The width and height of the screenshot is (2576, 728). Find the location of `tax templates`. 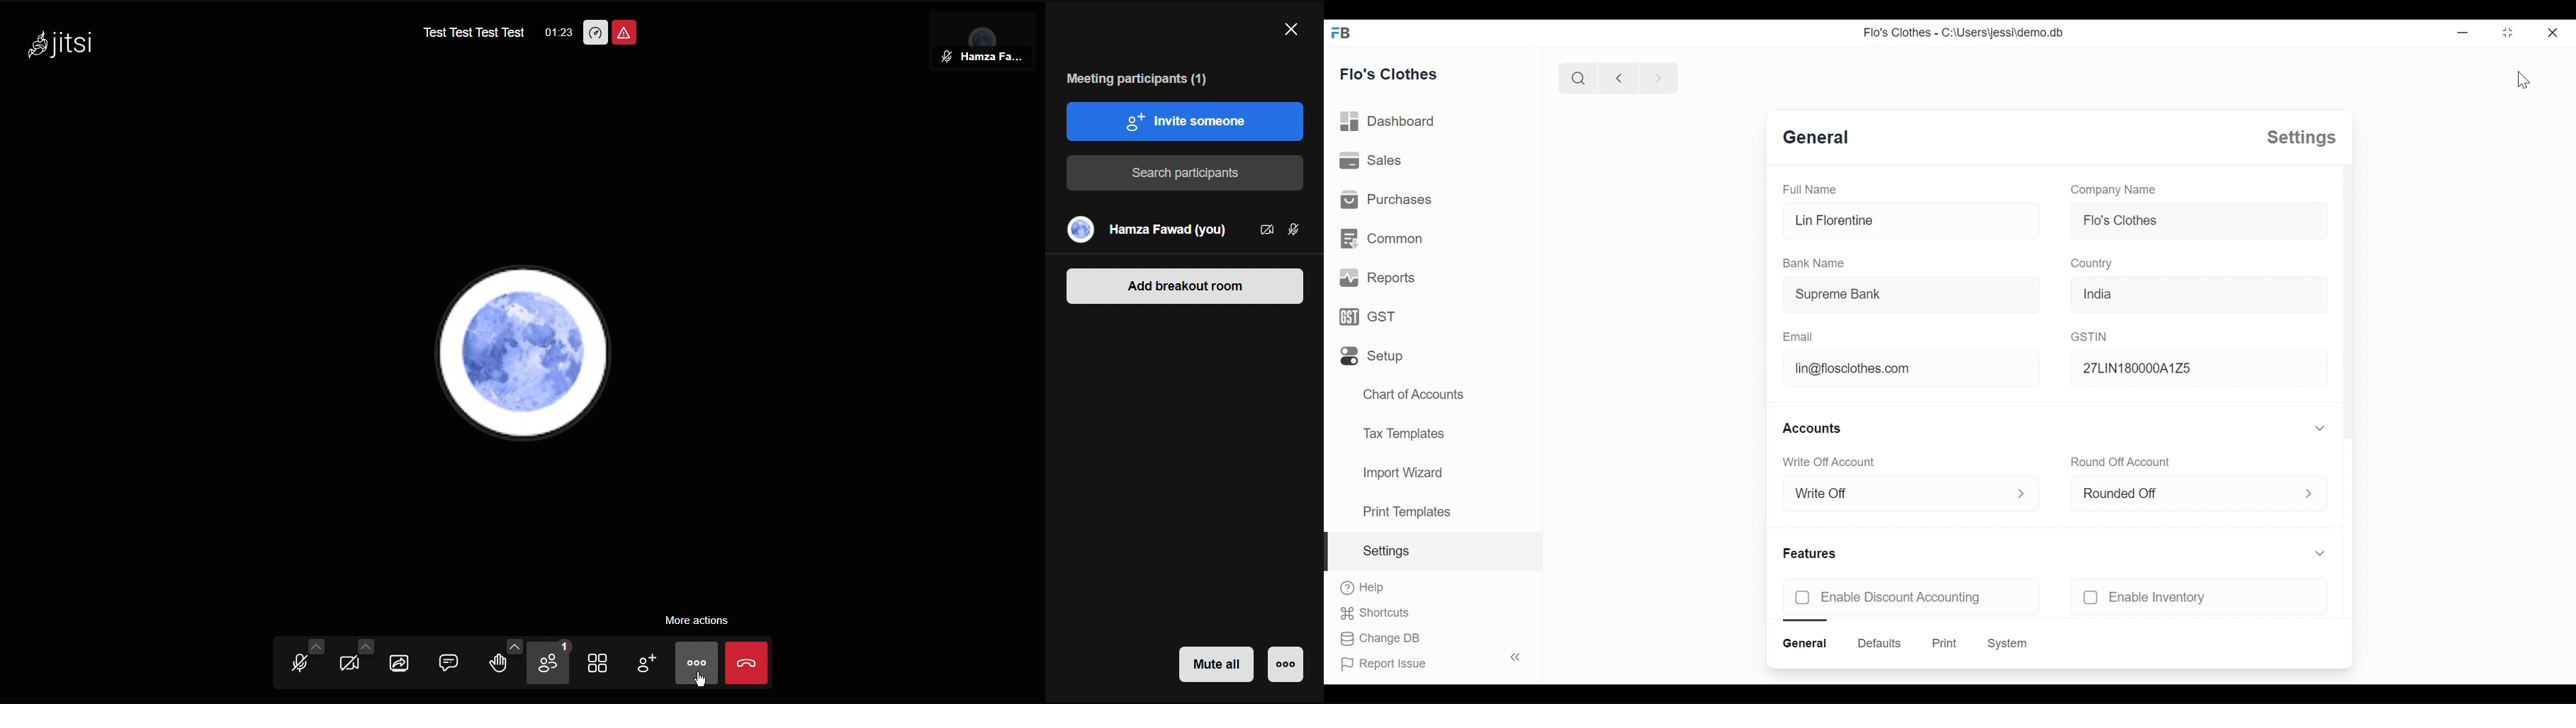

tax templates is located at coordinates (1401, 432).